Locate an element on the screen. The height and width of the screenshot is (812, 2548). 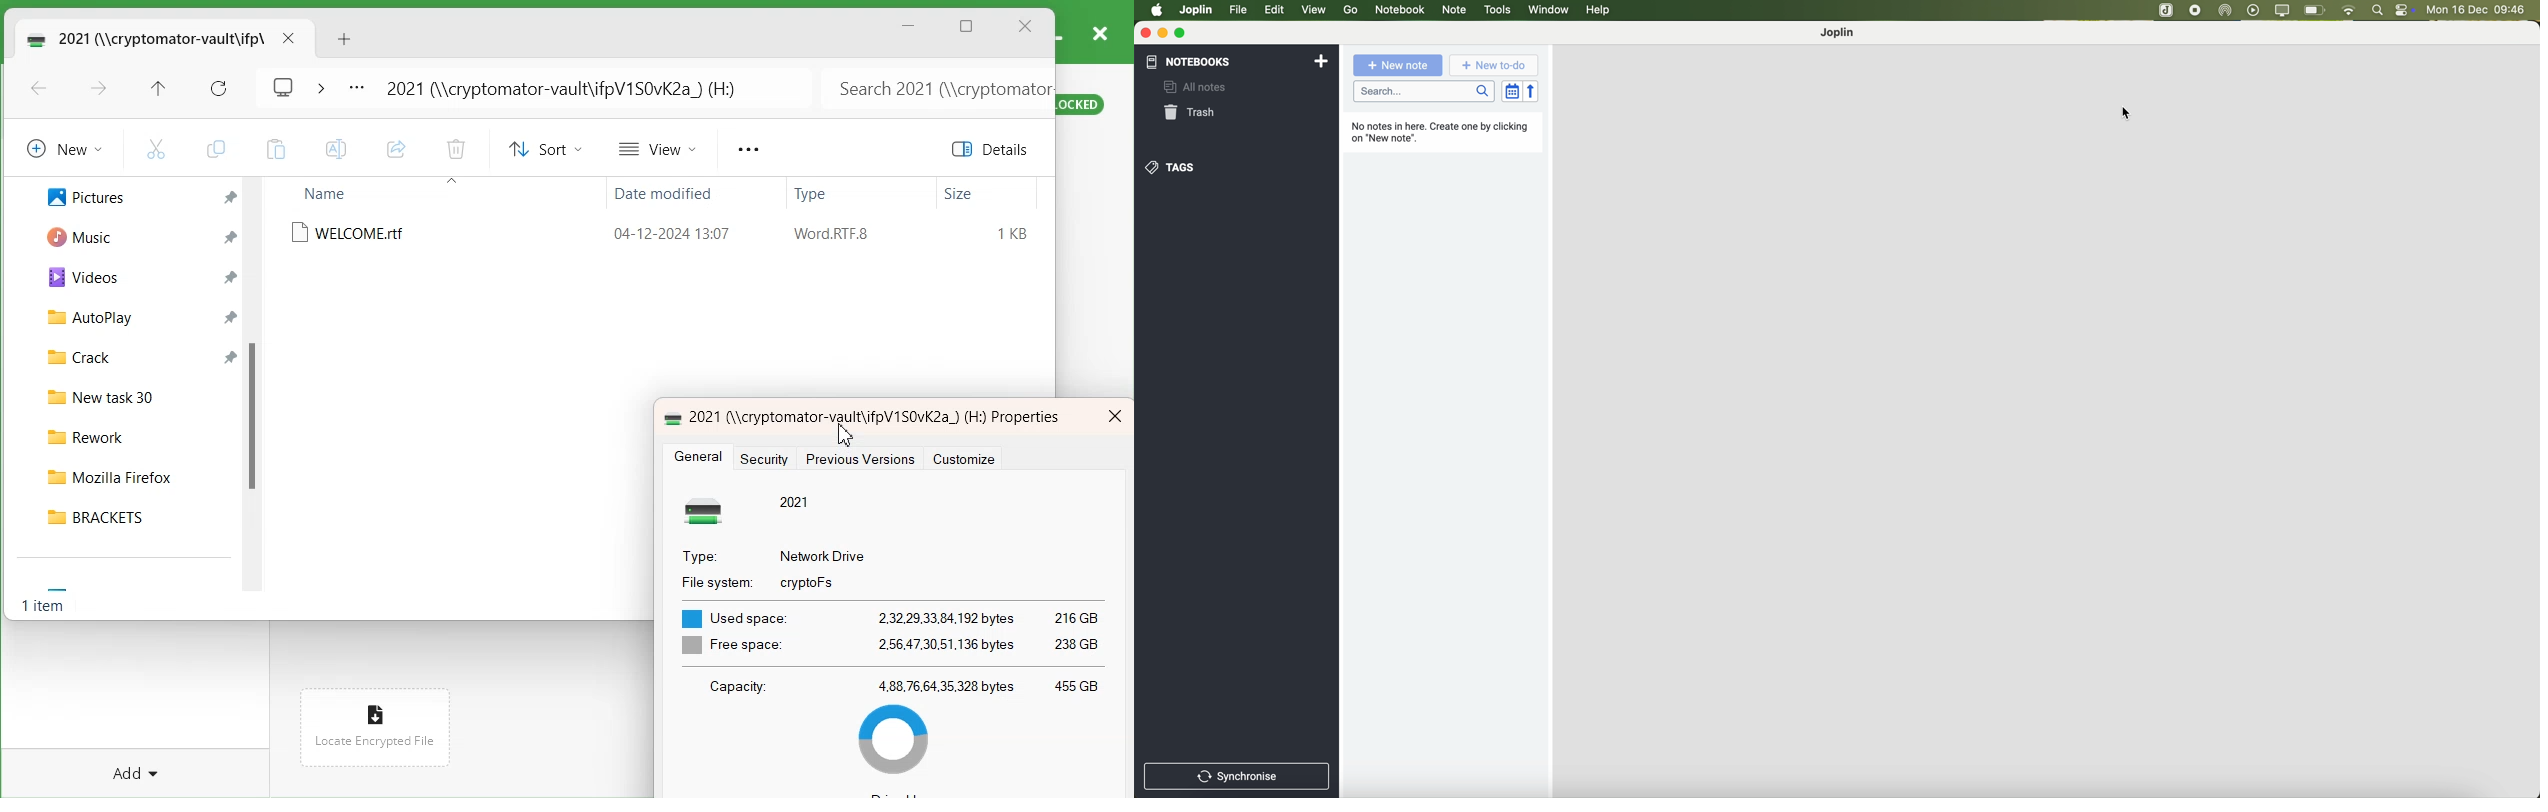
search bar is located at coordinates (1425, 92).